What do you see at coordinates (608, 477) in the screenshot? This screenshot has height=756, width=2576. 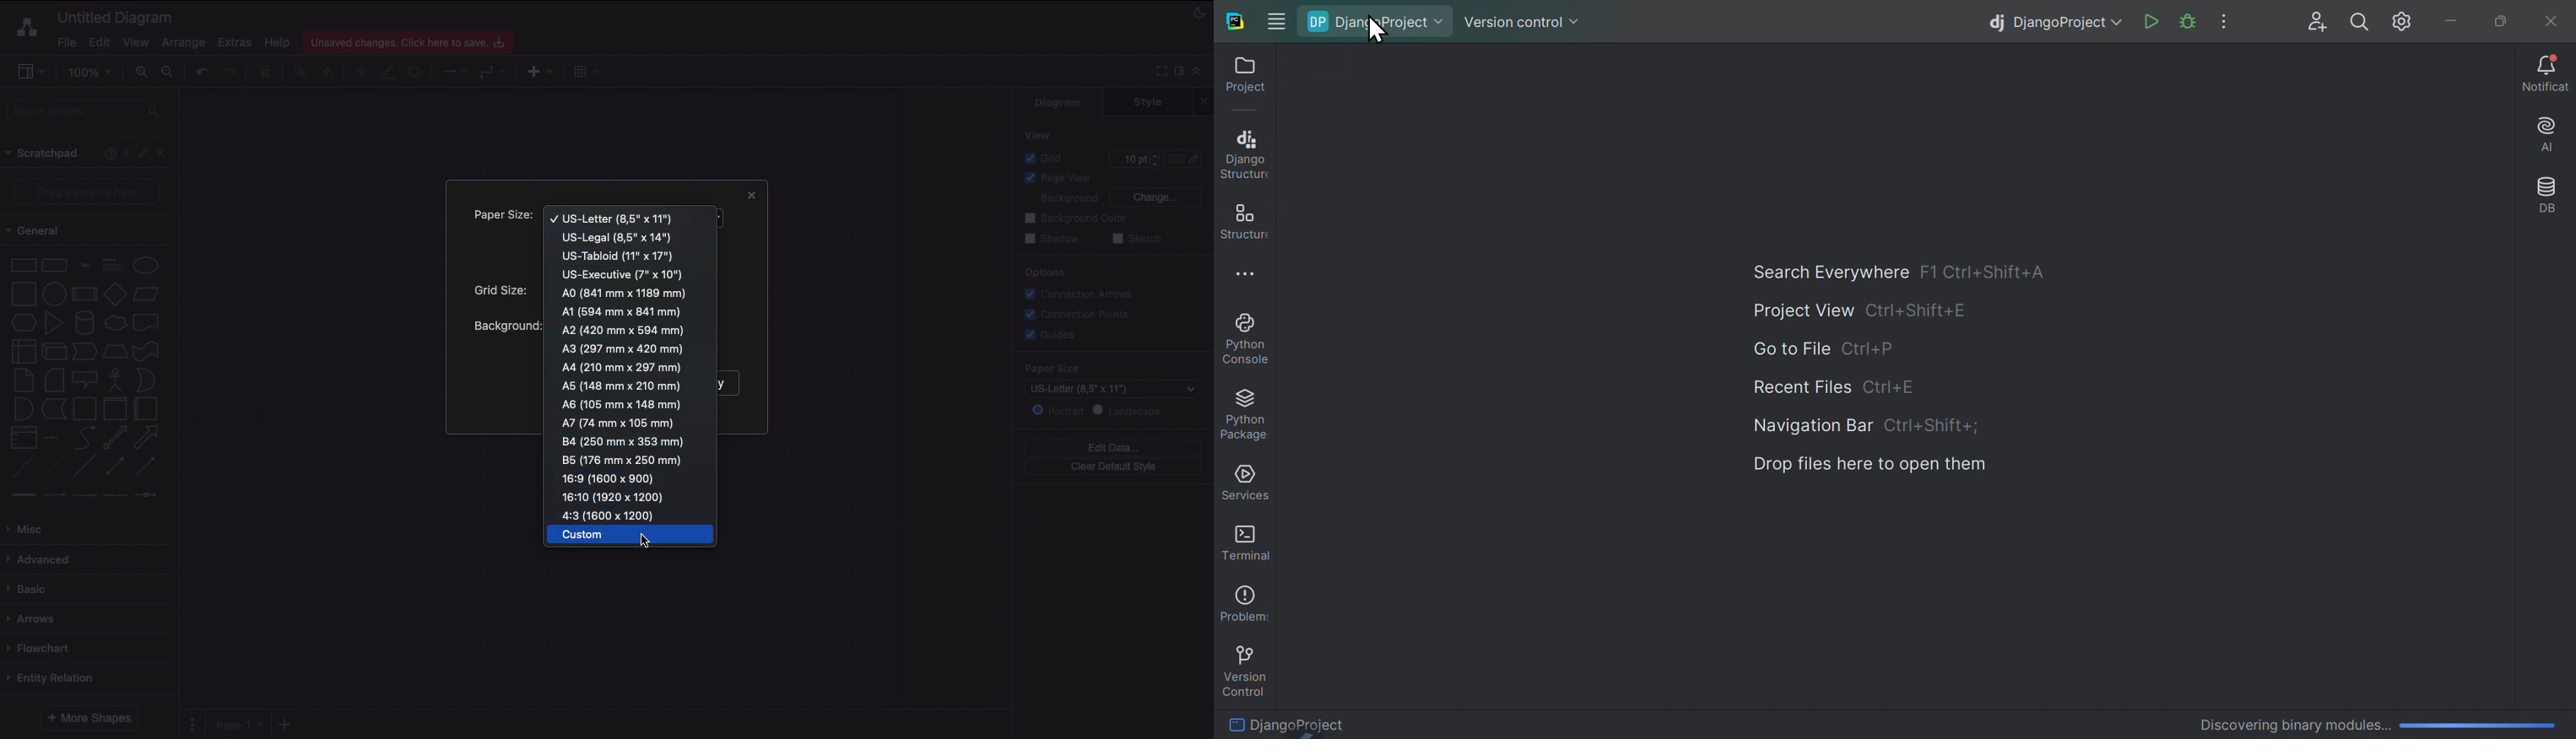 I see `16:9` at bounding box center [608, 477].